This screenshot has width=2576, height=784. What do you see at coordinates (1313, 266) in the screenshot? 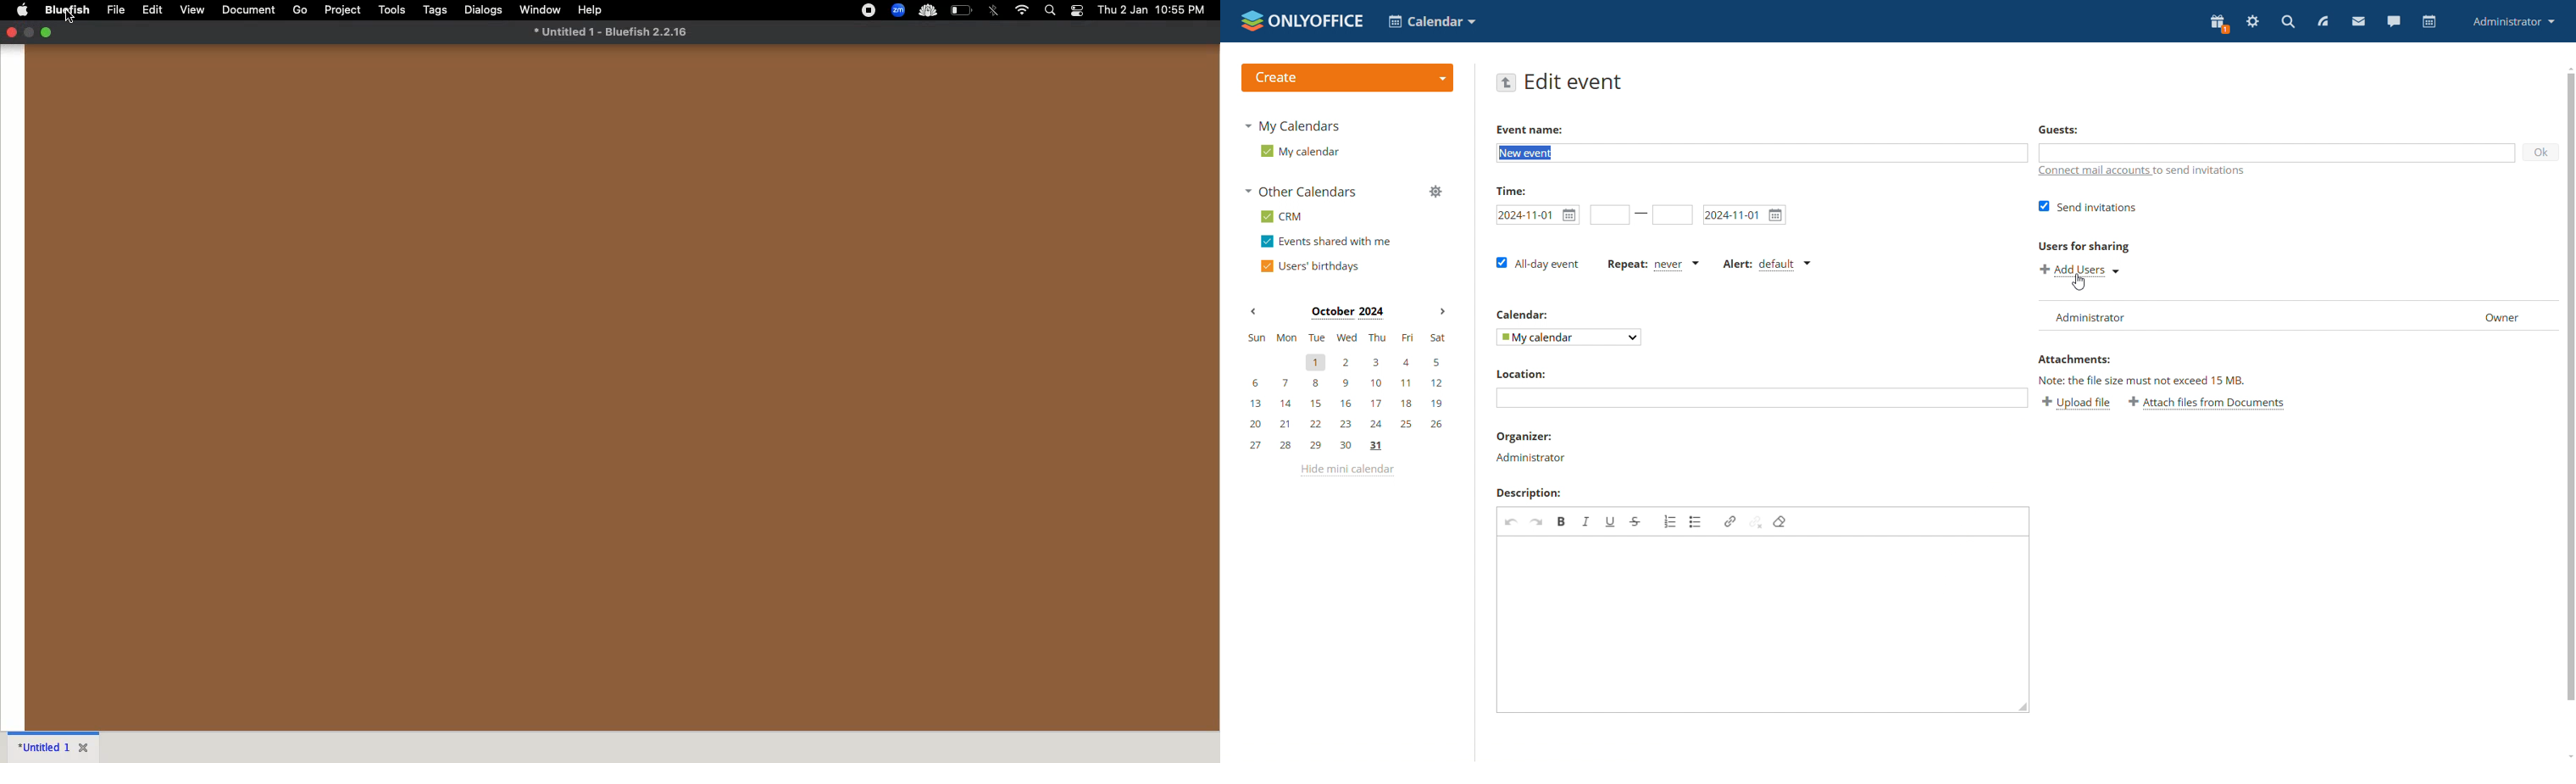
I see `users' birthdays` at bounding box center [1313, 266].